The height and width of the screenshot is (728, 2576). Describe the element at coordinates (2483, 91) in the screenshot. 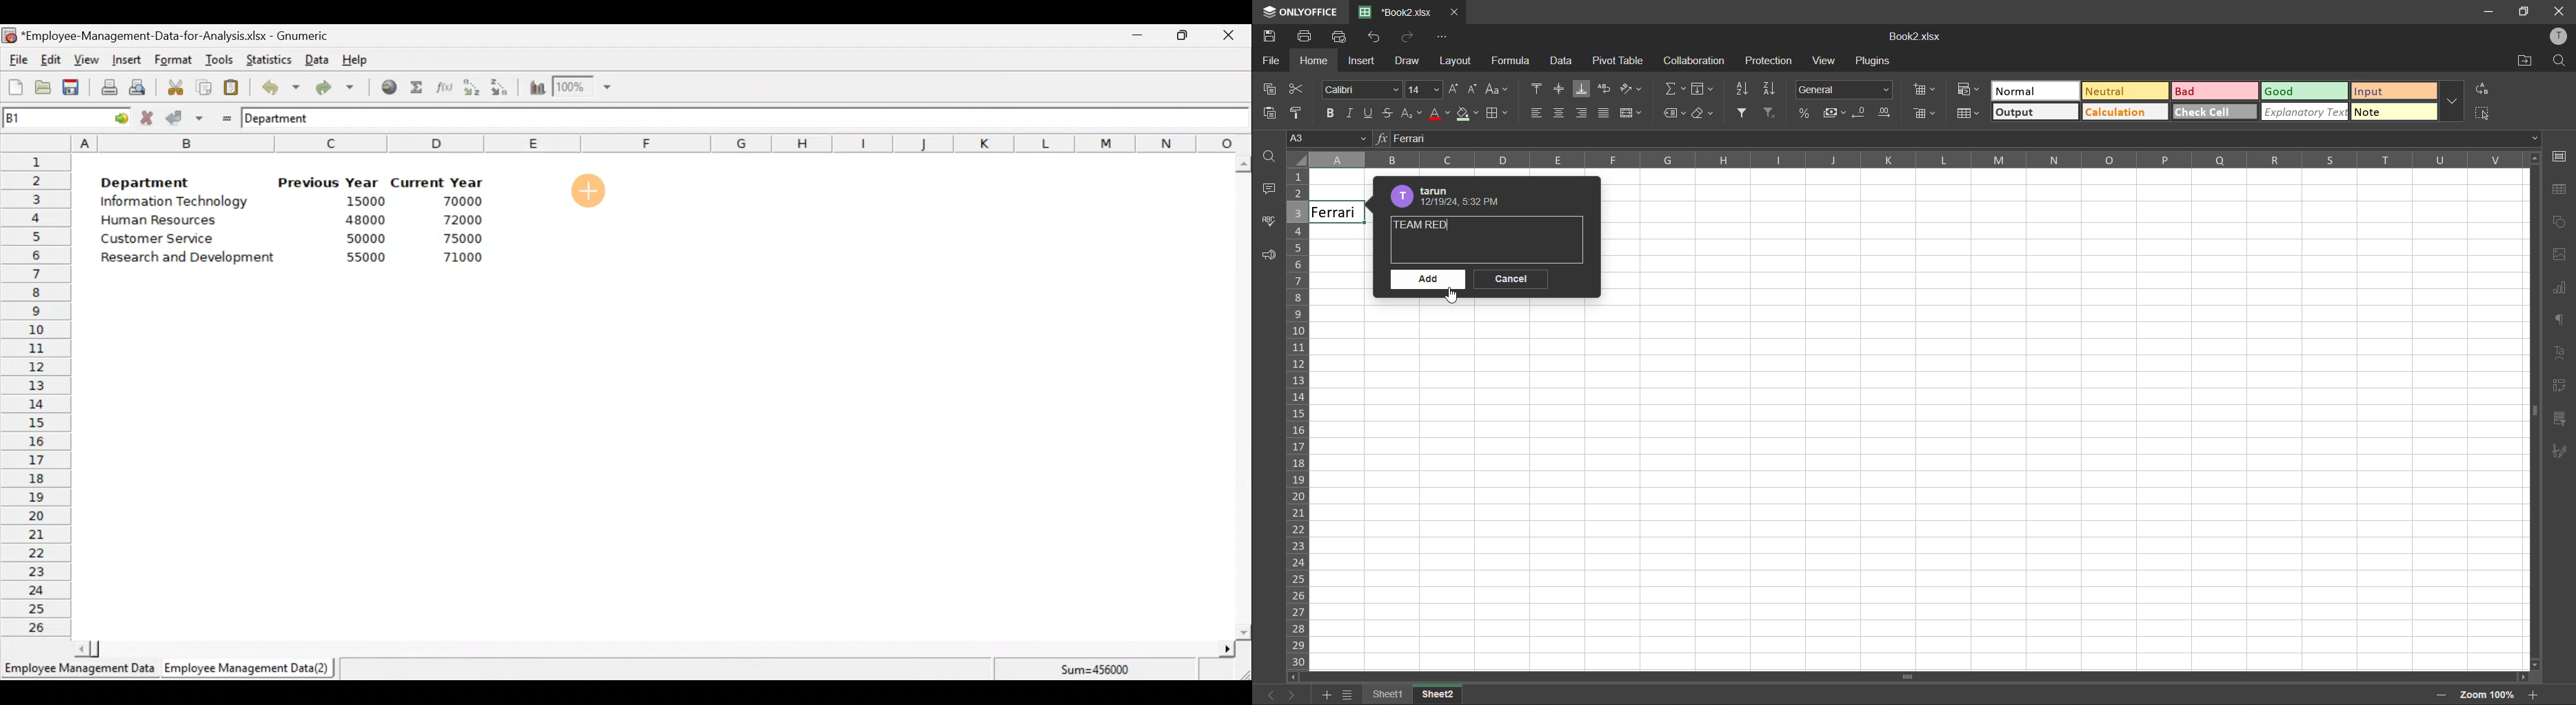

I see `replace` at that location.